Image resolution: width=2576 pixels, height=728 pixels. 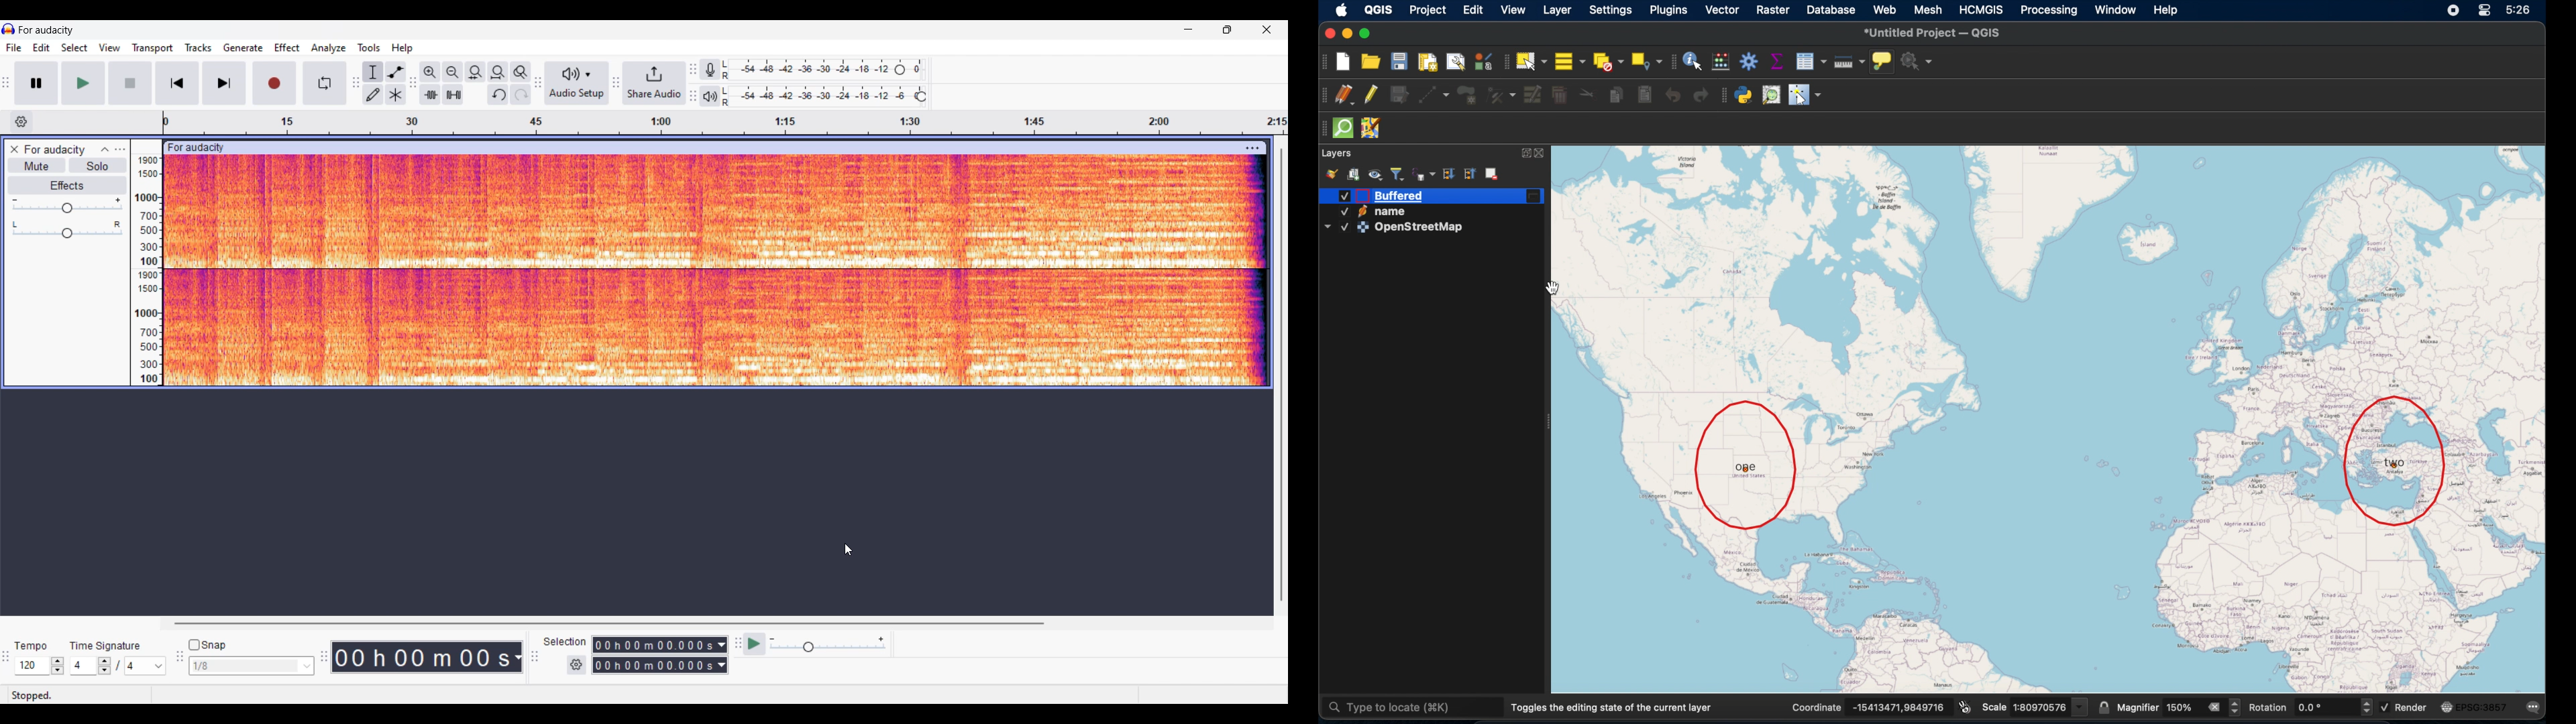 I want to click on icon, so click(x=2445, y=707).